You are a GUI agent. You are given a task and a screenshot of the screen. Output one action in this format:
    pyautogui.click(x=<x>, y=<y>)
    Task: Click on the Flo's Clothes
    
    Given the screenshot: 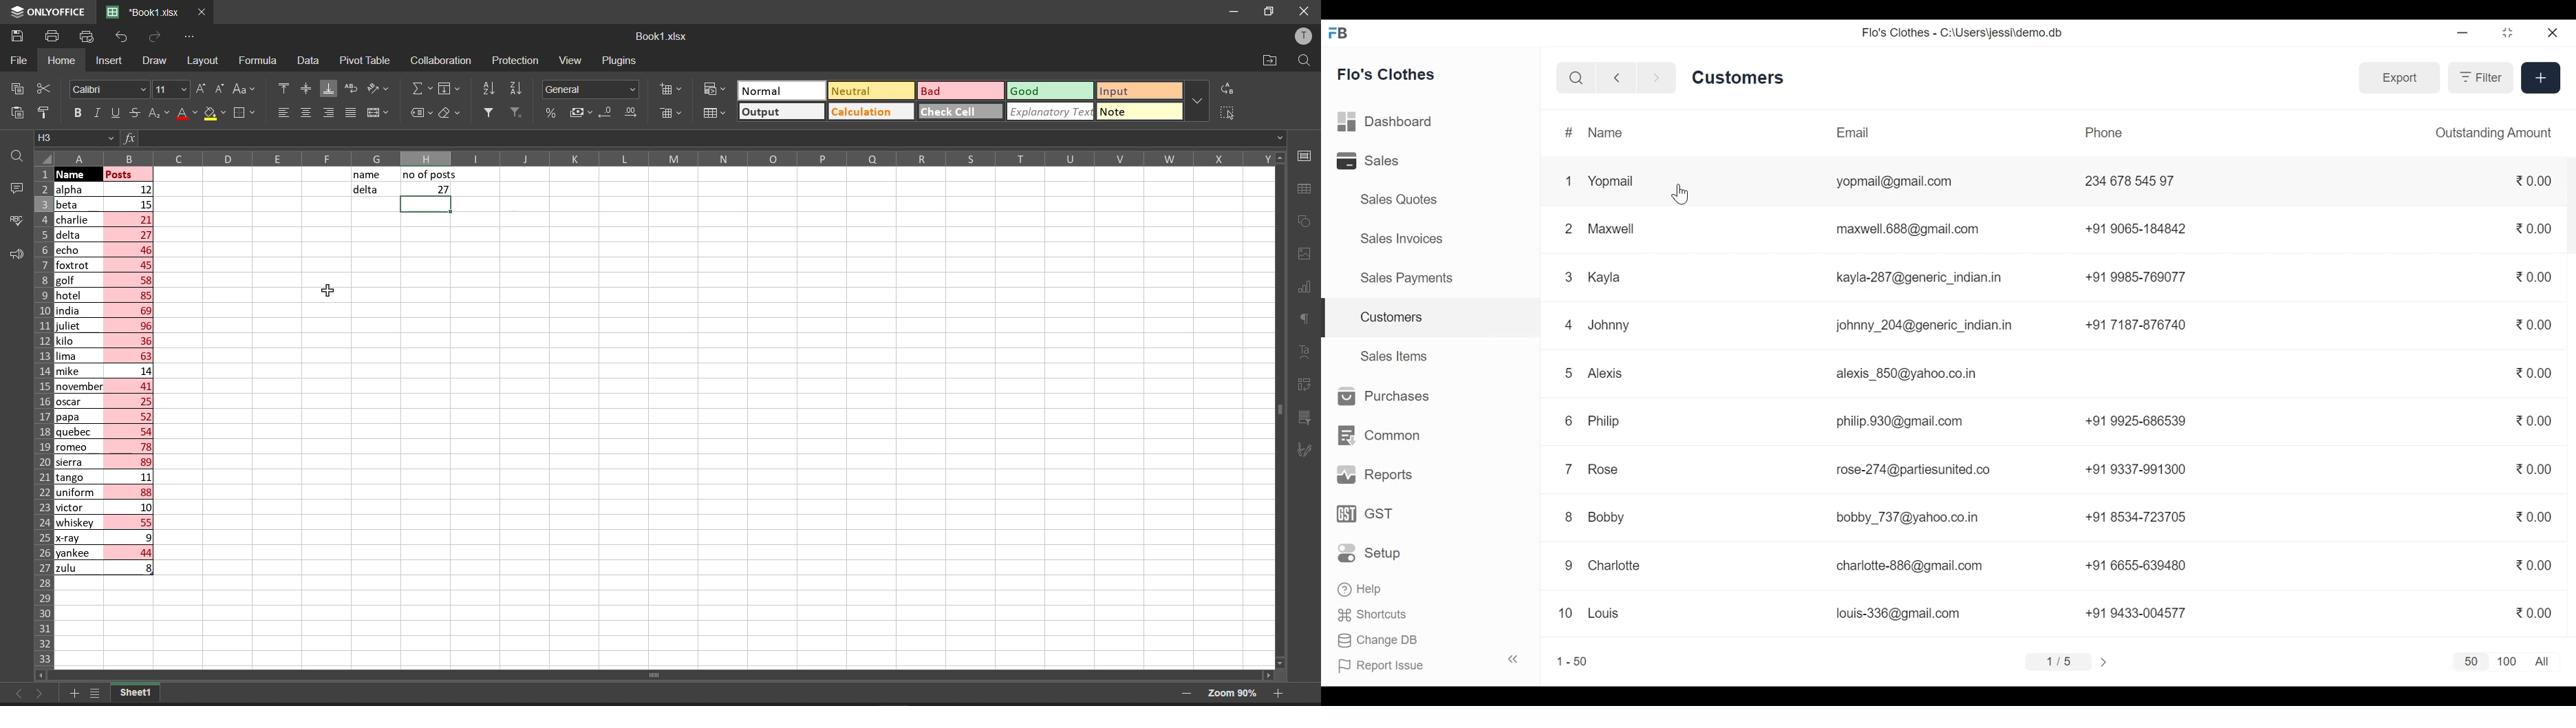 What is the action you would take?
    pyautogui.click(x=1388, y=74)
    